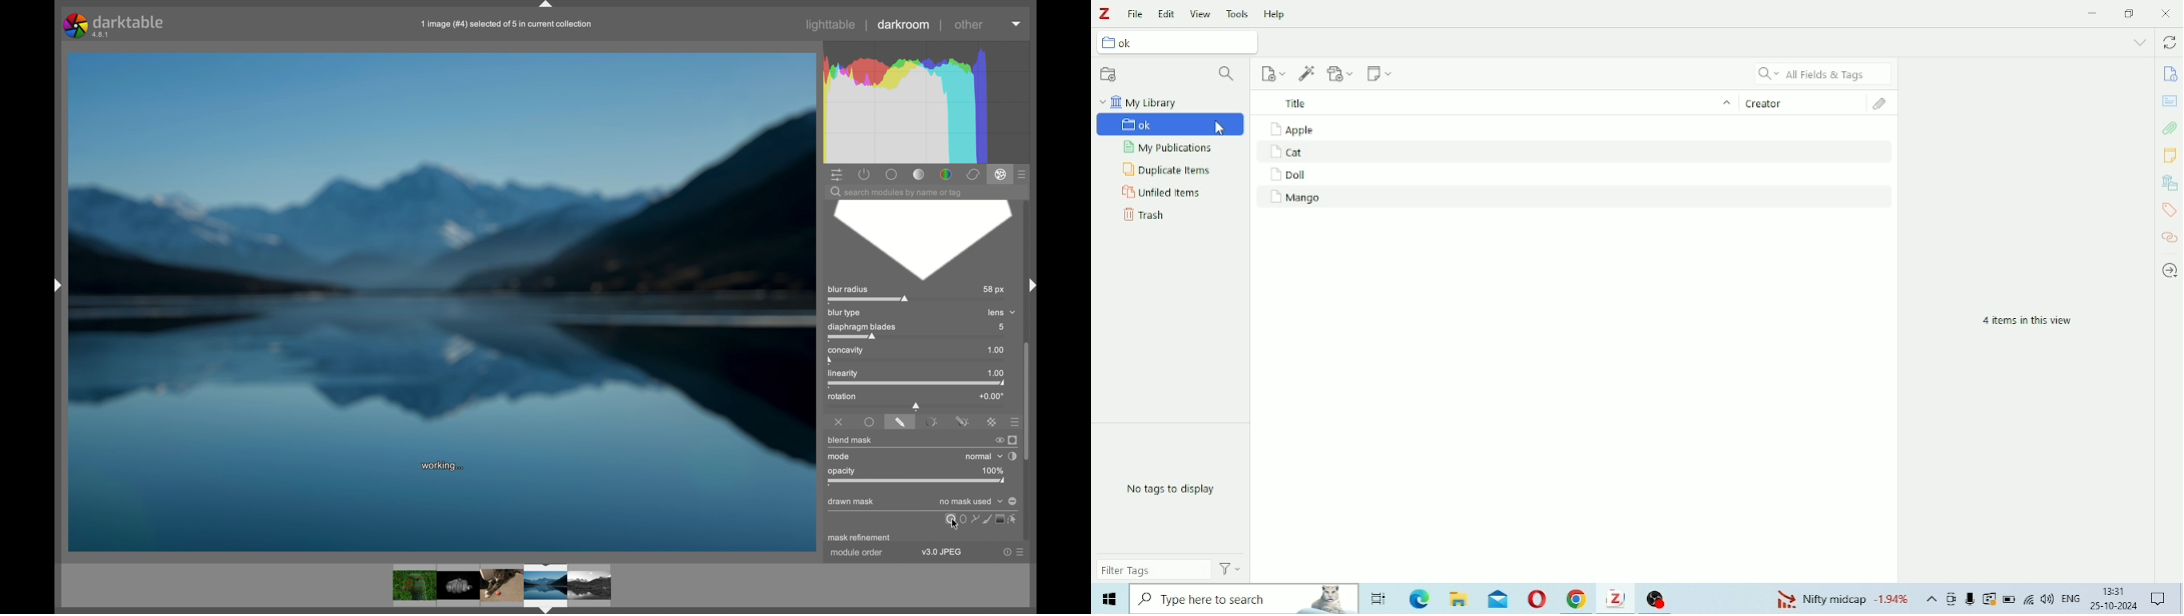 This screenshot has width=2184, height=616. I want to click on +0.00, so click(991, 395).